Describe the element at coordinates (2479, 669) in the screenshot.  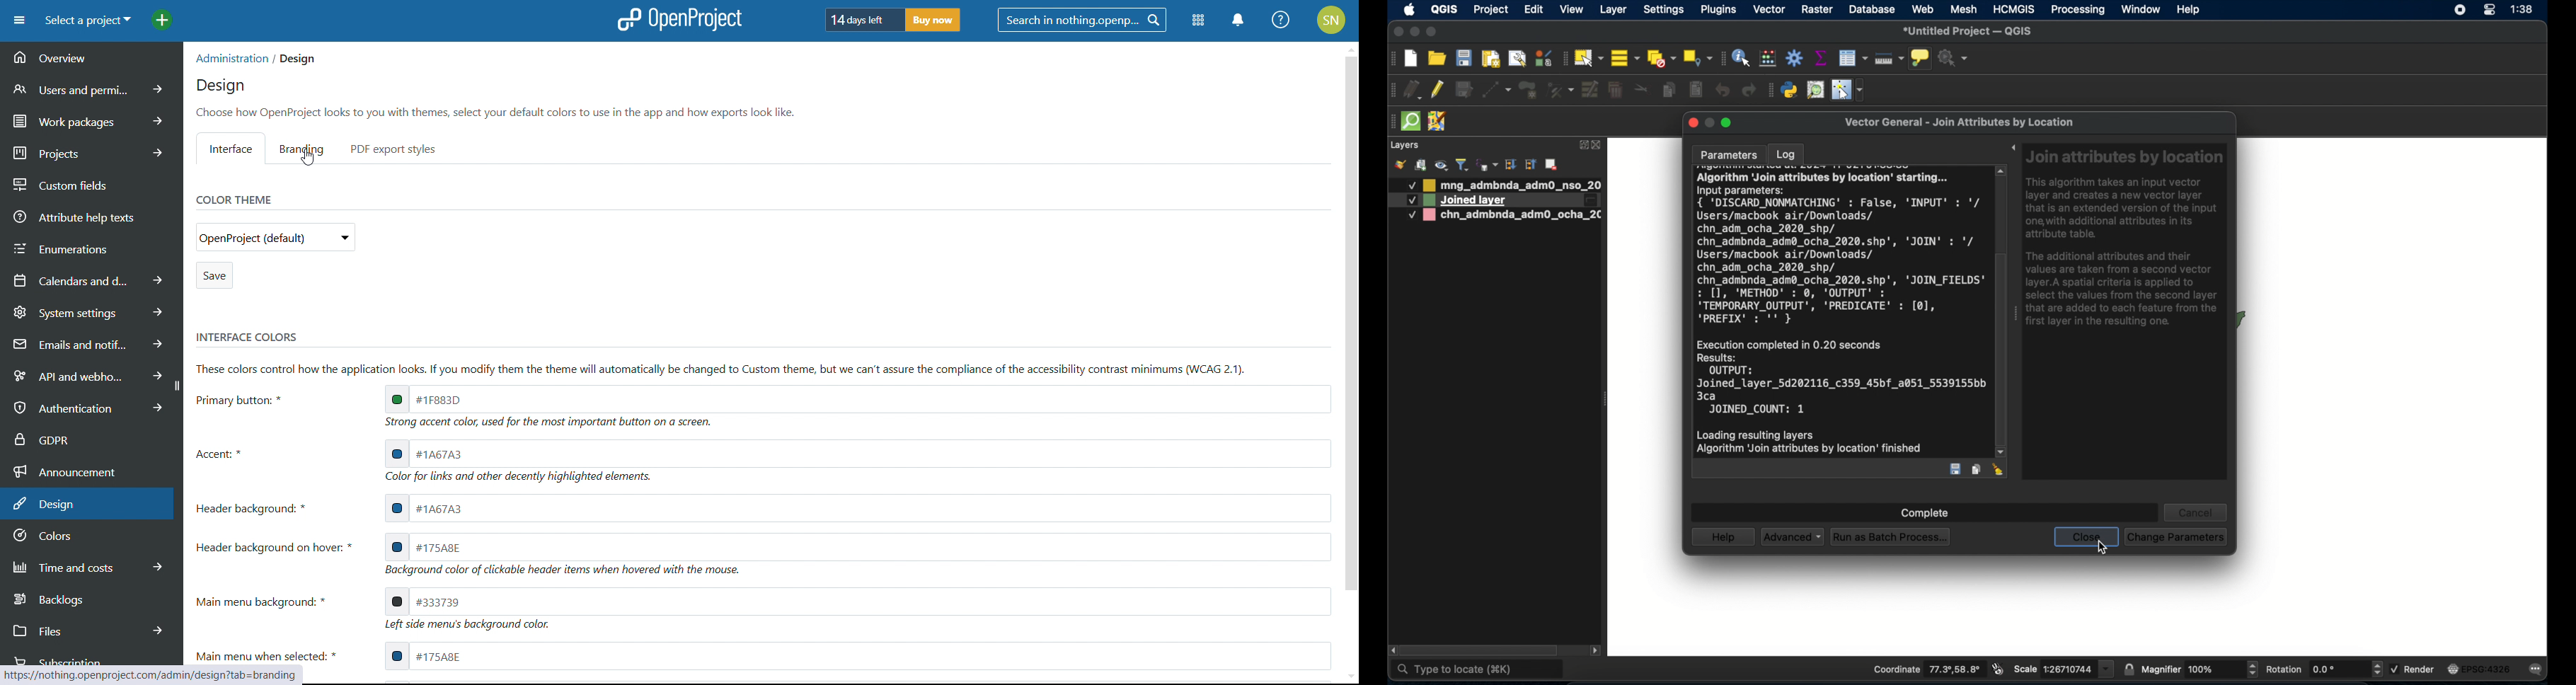
I see `EPSG: 4326` at that location.